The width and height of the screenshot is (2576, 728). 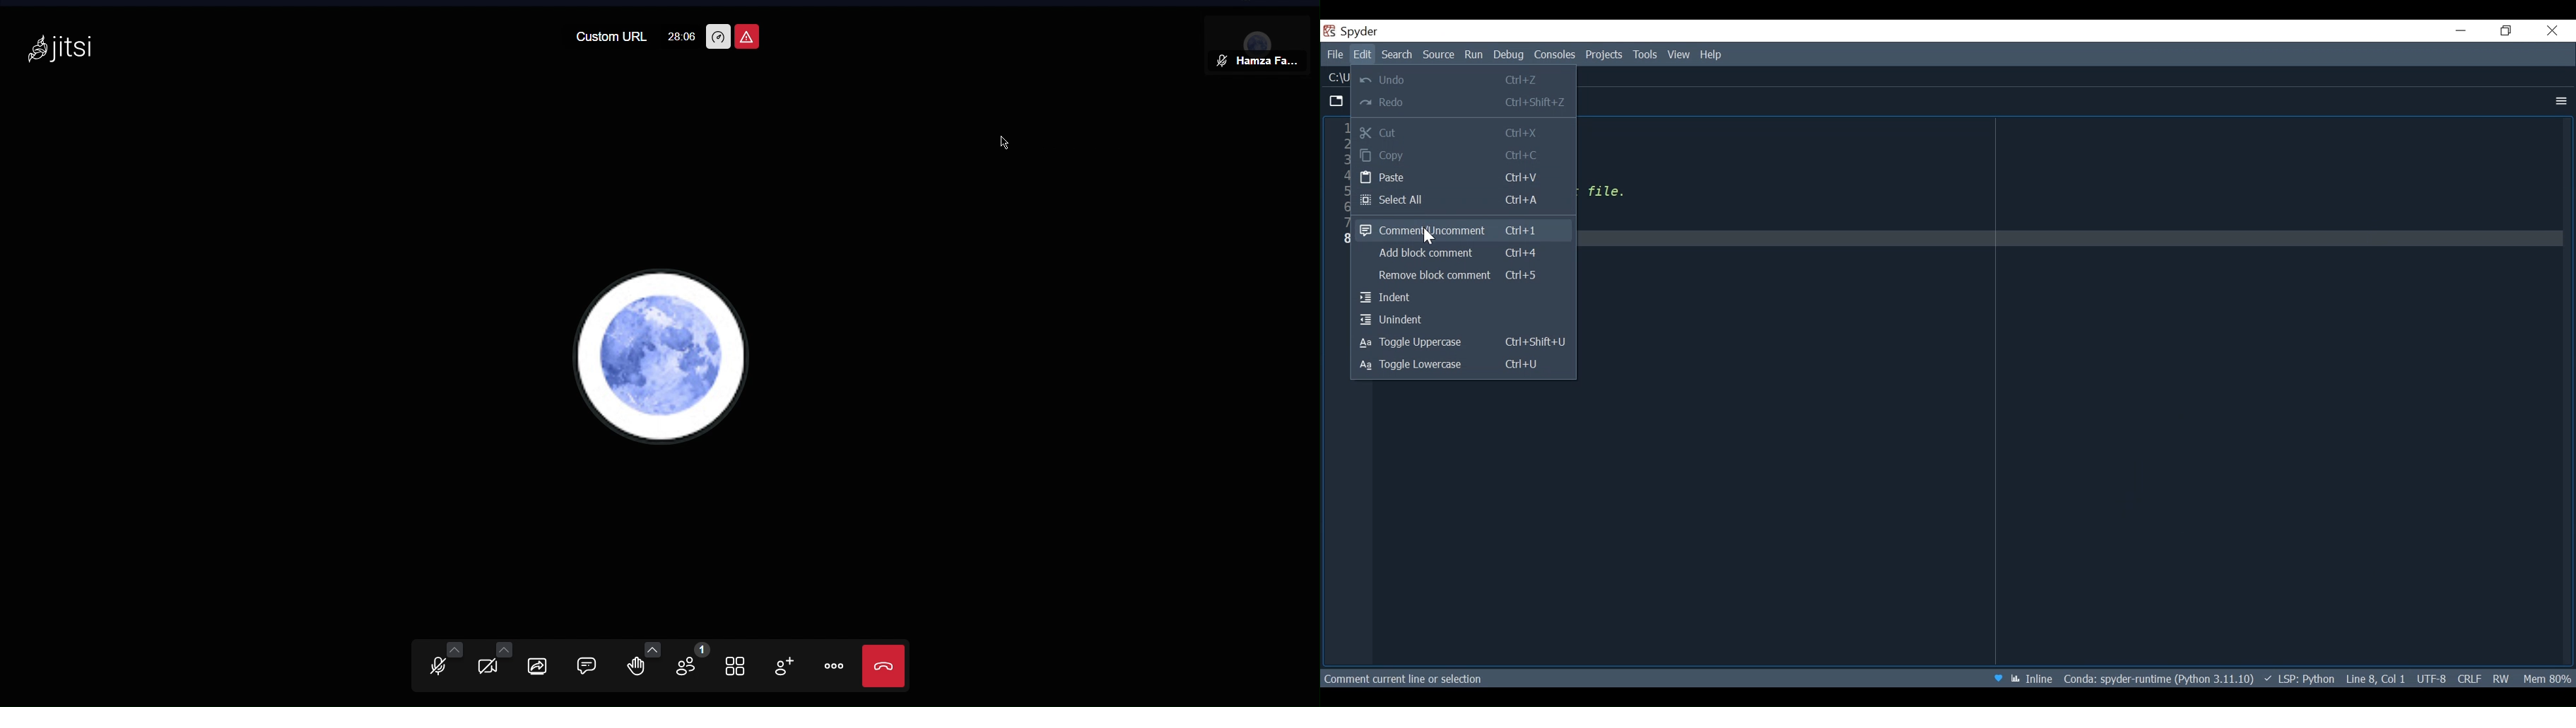 I want to click on Source, so click(x=1439, y=56).